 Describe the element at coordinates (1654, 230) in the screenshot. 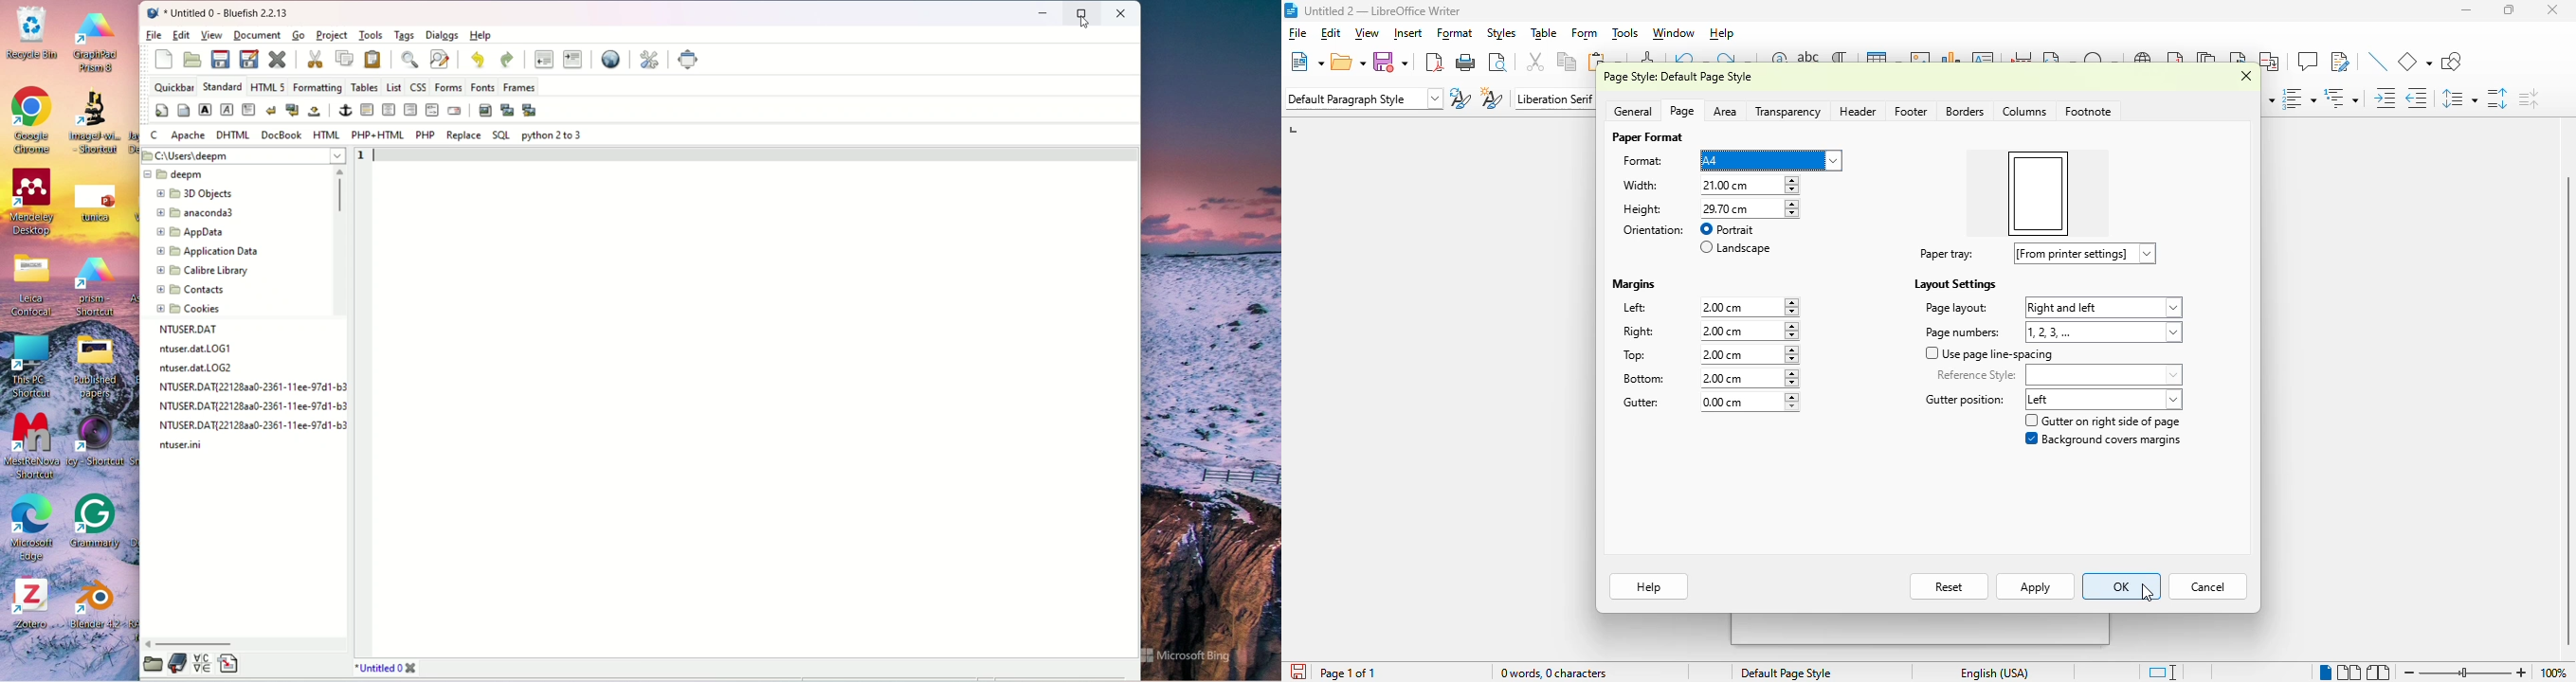

I see `orientation` at that location.